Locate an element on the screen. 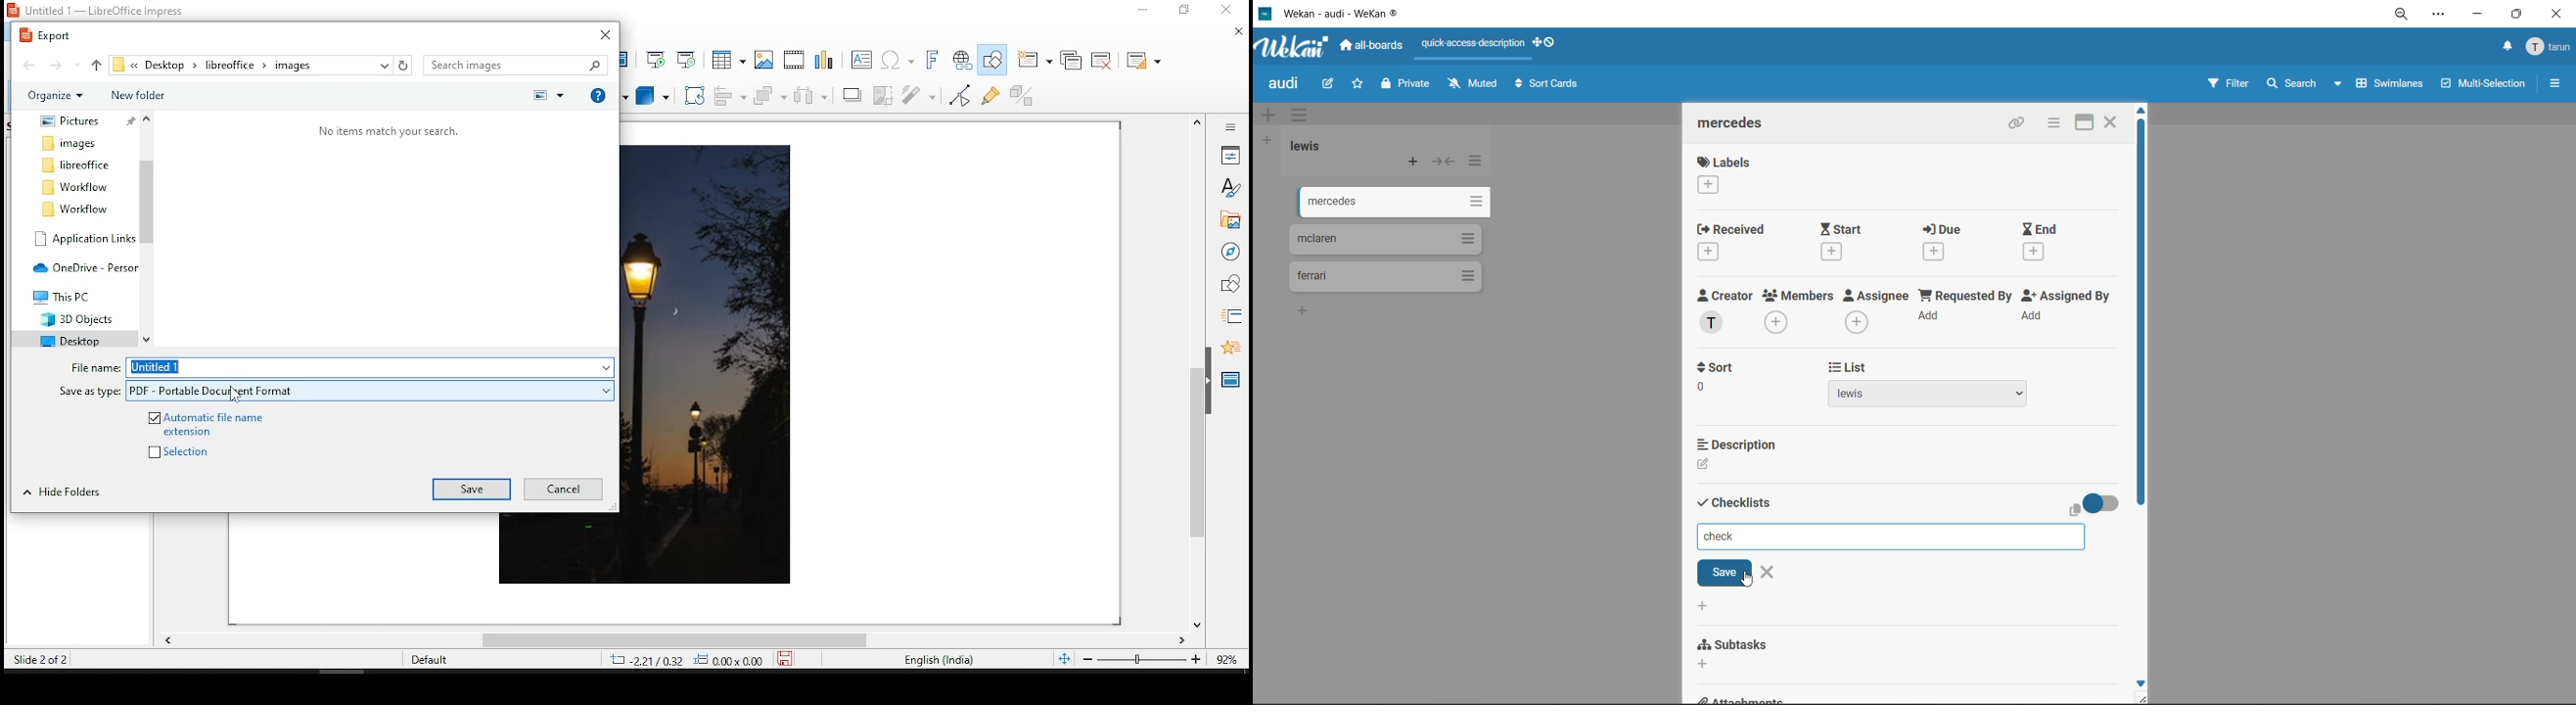 This screenshot has width=2576, height=728. get help is located at coordinates (598, 93).